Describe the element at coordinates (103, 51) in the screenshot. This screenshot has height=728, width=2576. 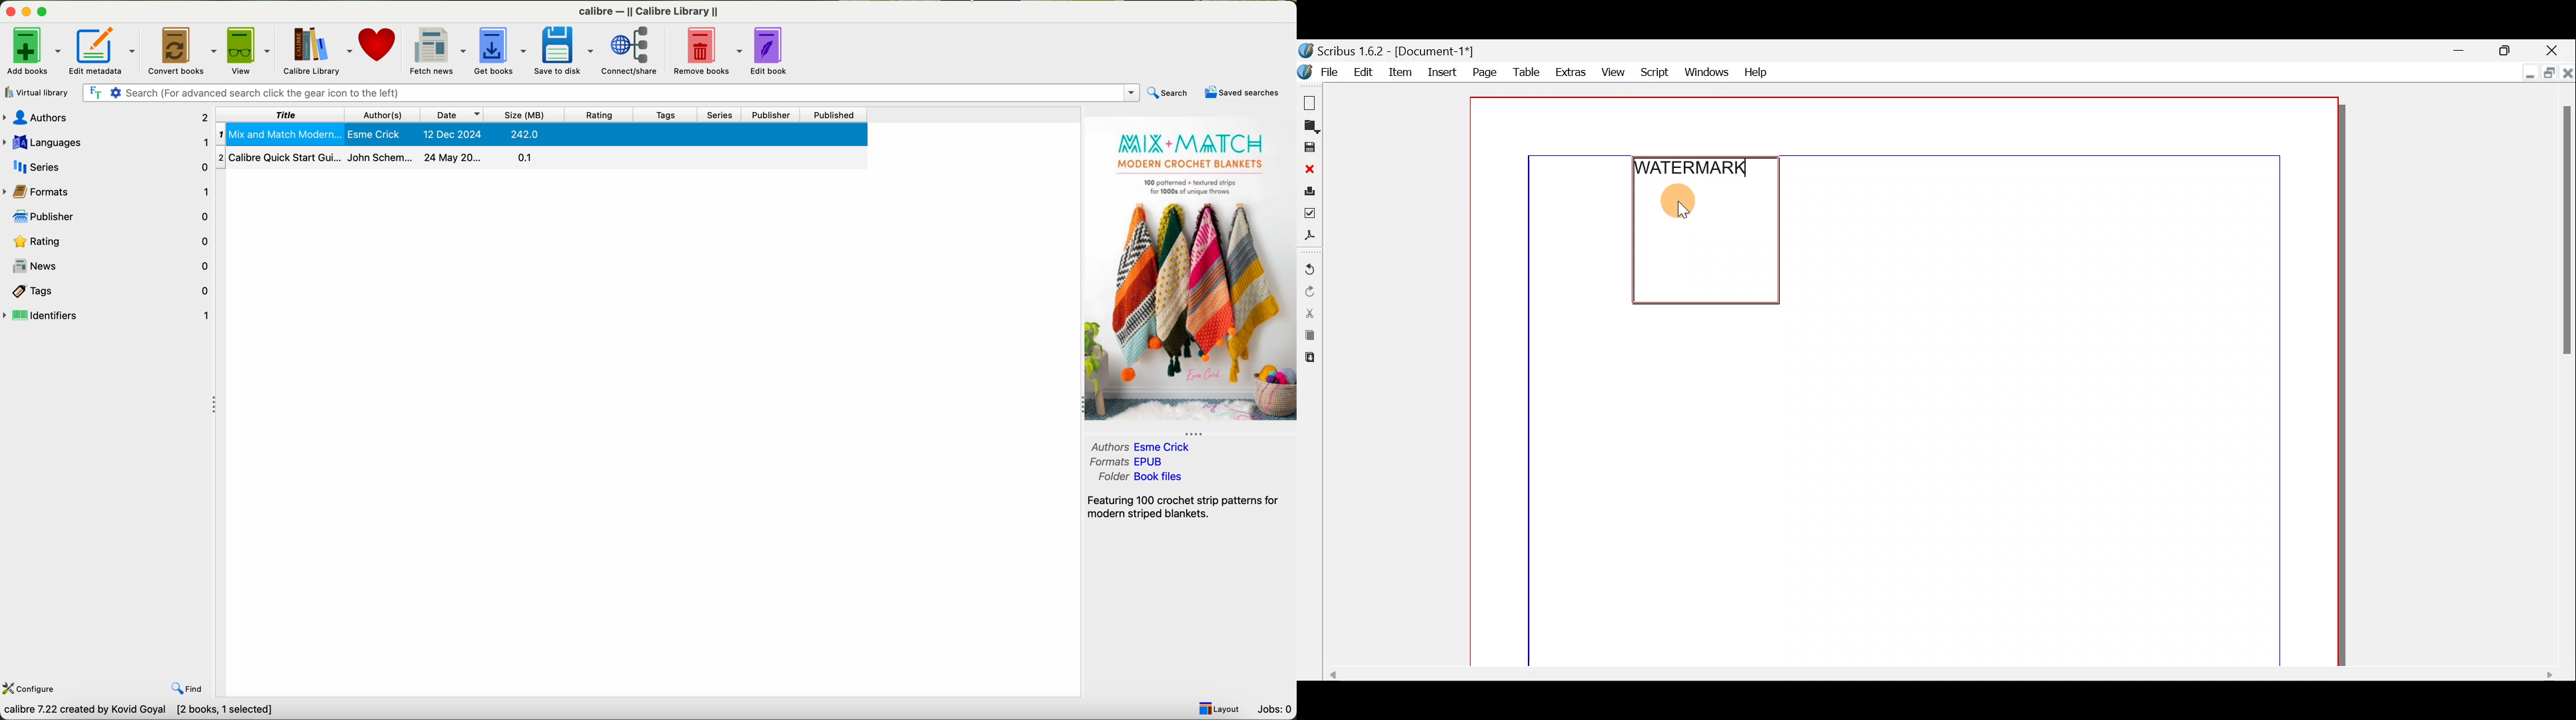
I see `edit metadata` at that location.